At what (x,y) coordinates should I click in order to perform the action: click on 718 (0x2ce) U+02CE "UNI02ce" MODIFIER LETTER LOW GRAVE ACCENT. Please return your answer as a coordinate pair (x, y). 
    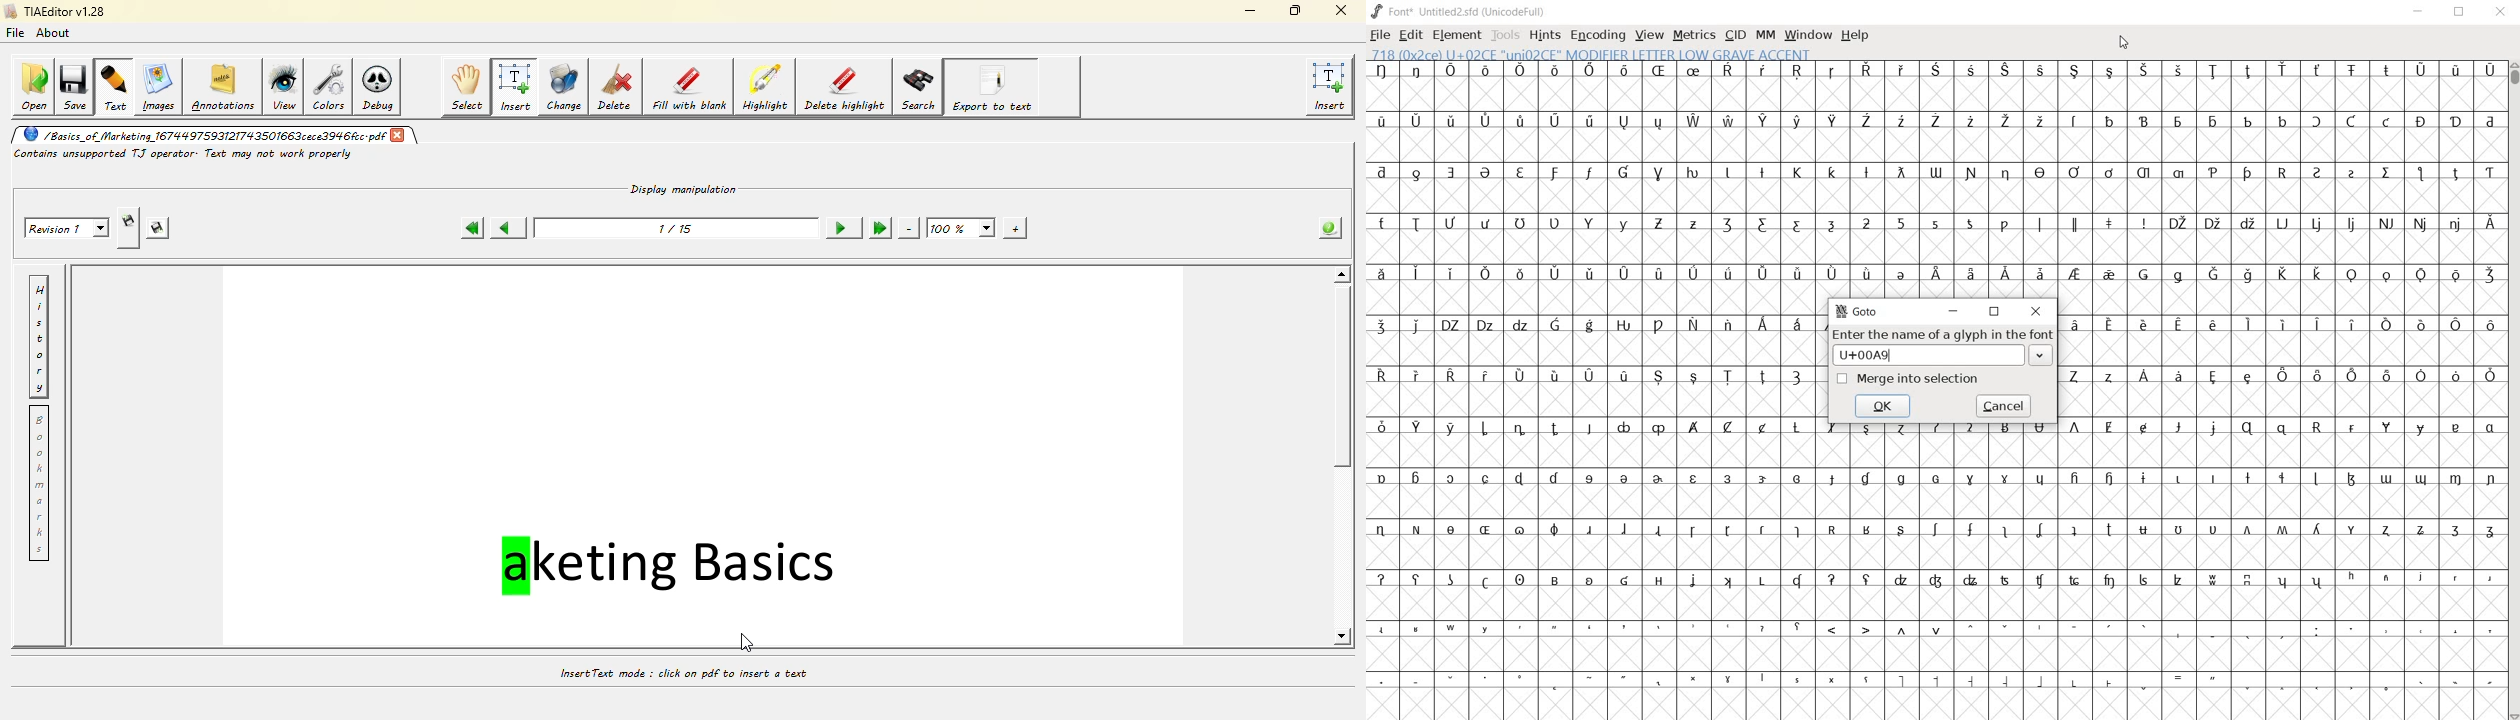
    Looking at the image, I should click on (1593, 54).